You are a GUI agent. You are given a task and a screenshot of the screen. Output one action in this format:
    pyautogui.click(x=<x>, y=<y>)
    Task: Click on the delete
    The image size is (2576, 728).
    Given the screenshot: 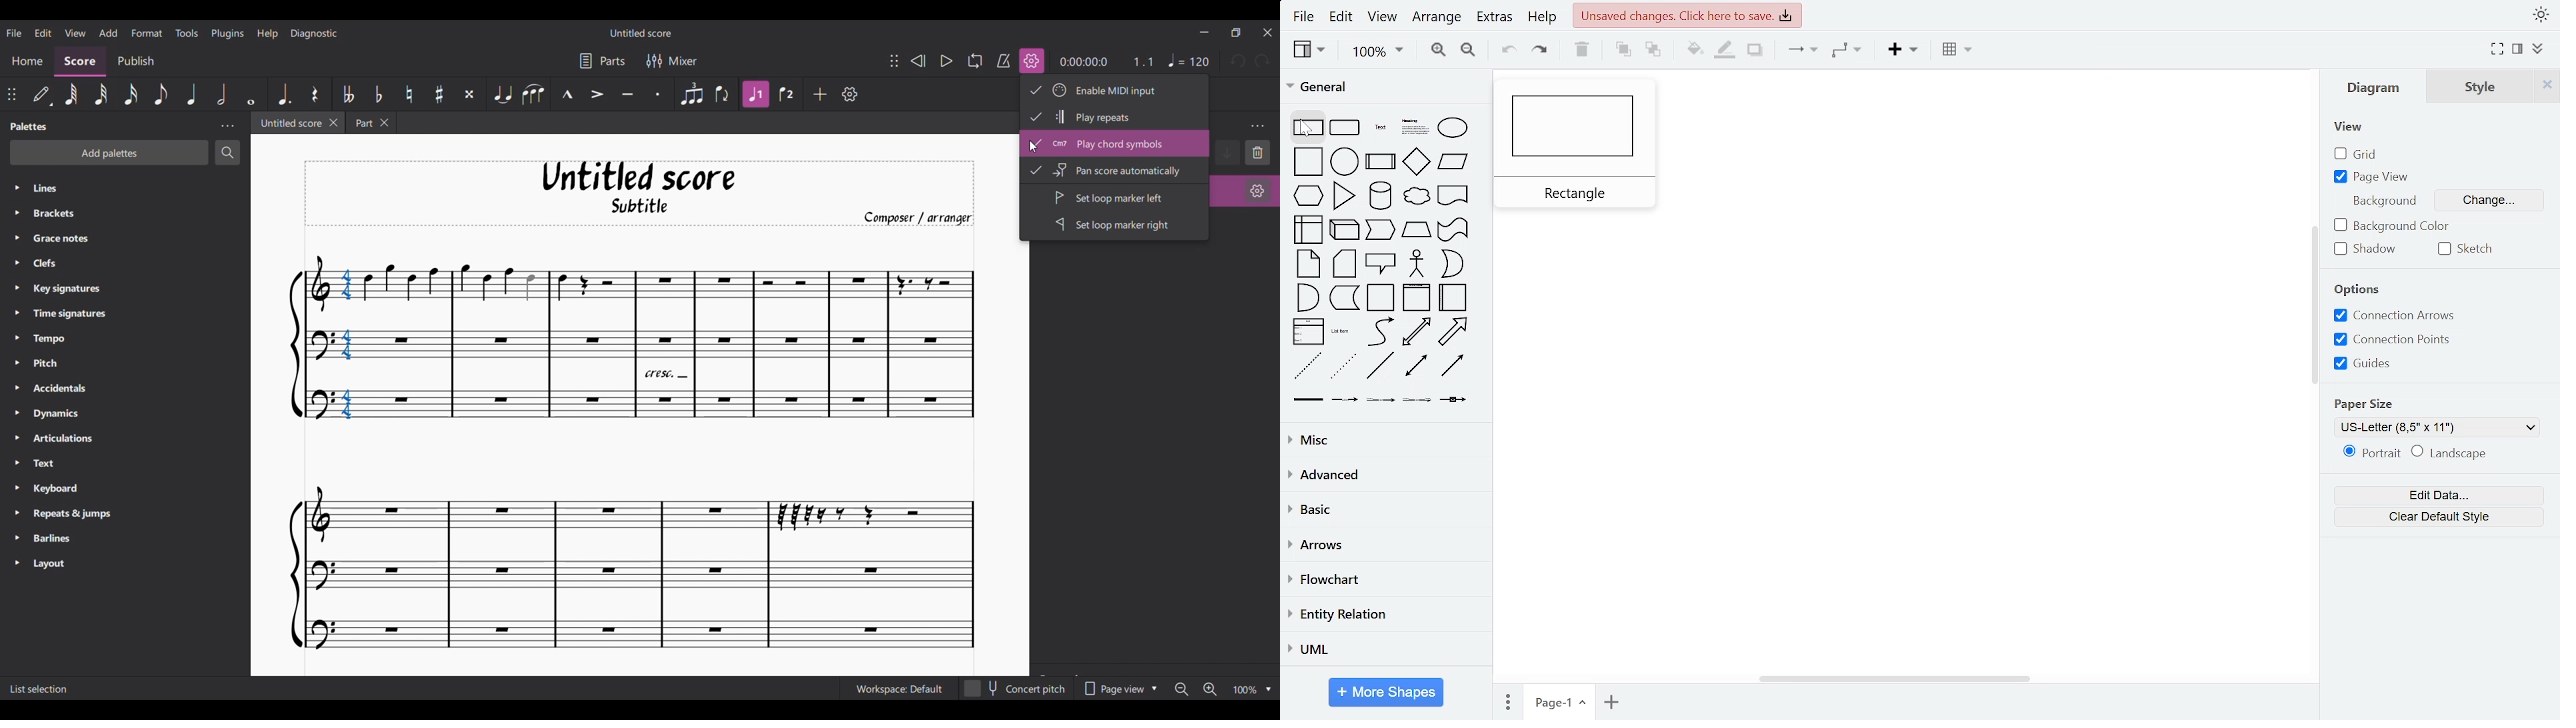 What is the action you would take?
    pyautogui.click(x=1580, y=51)
    